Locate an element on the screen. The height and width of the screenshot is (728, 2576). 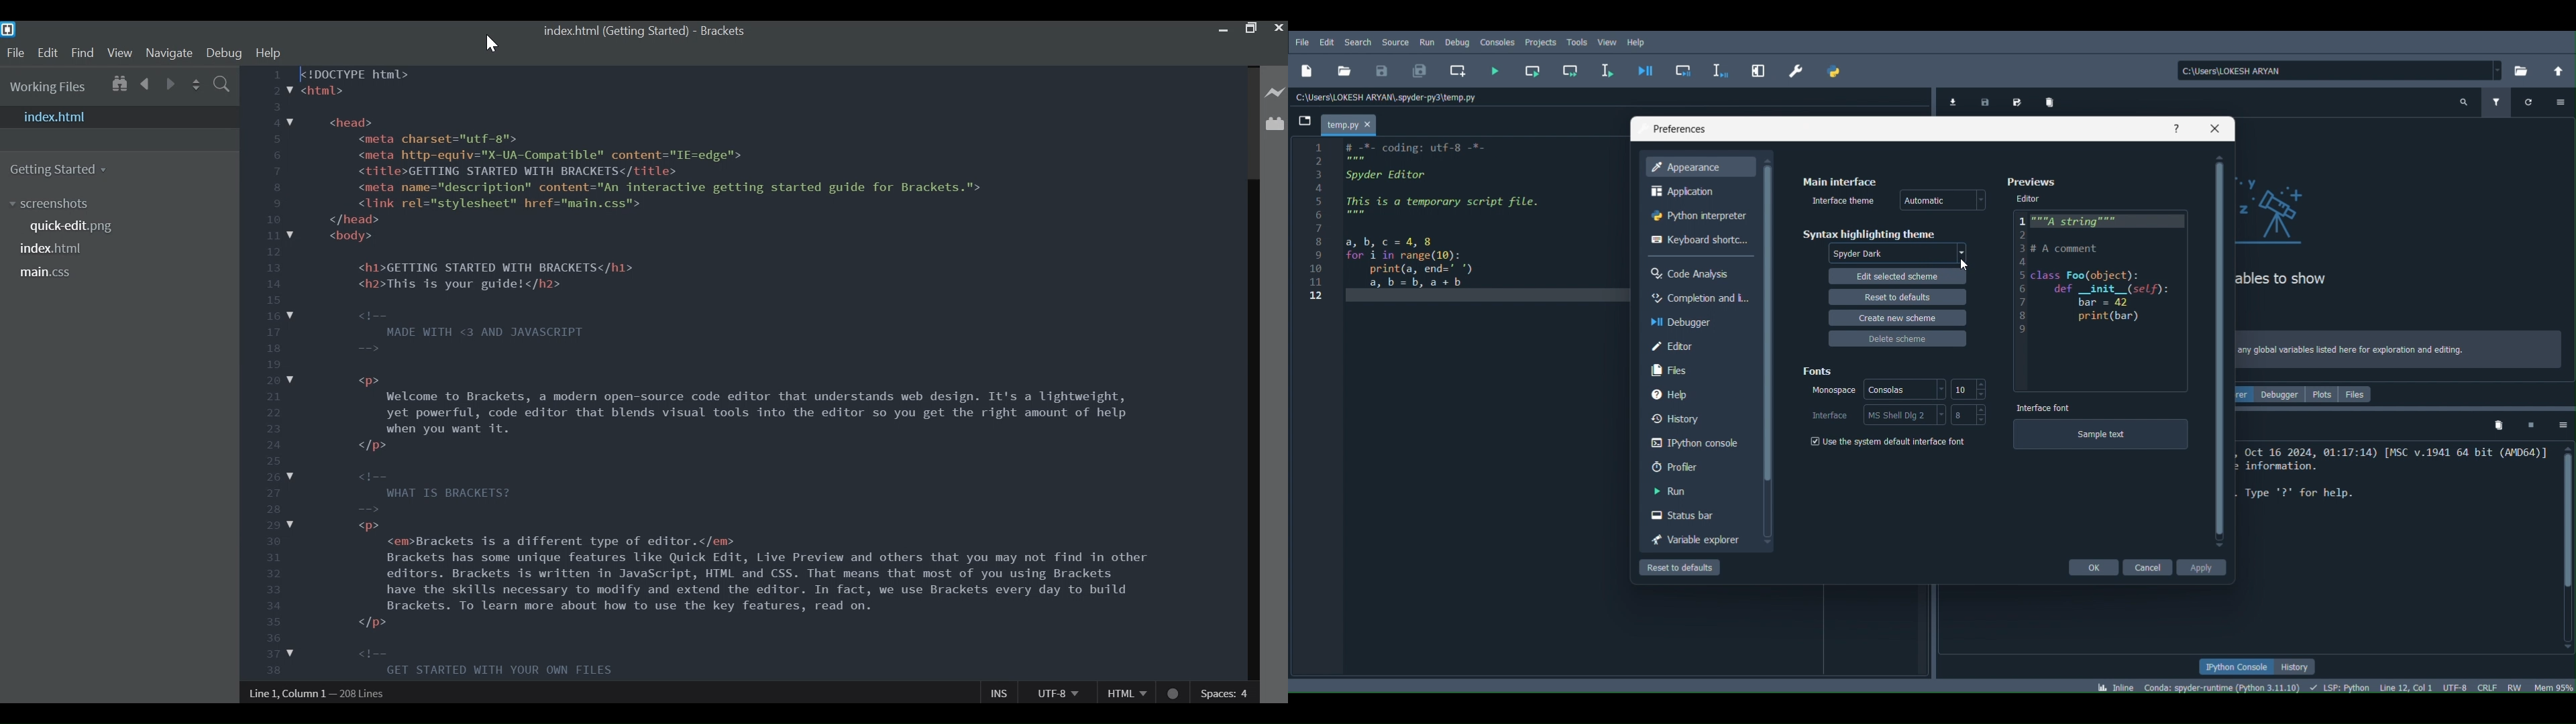
Automatic is located at coordinates (1937, 200).